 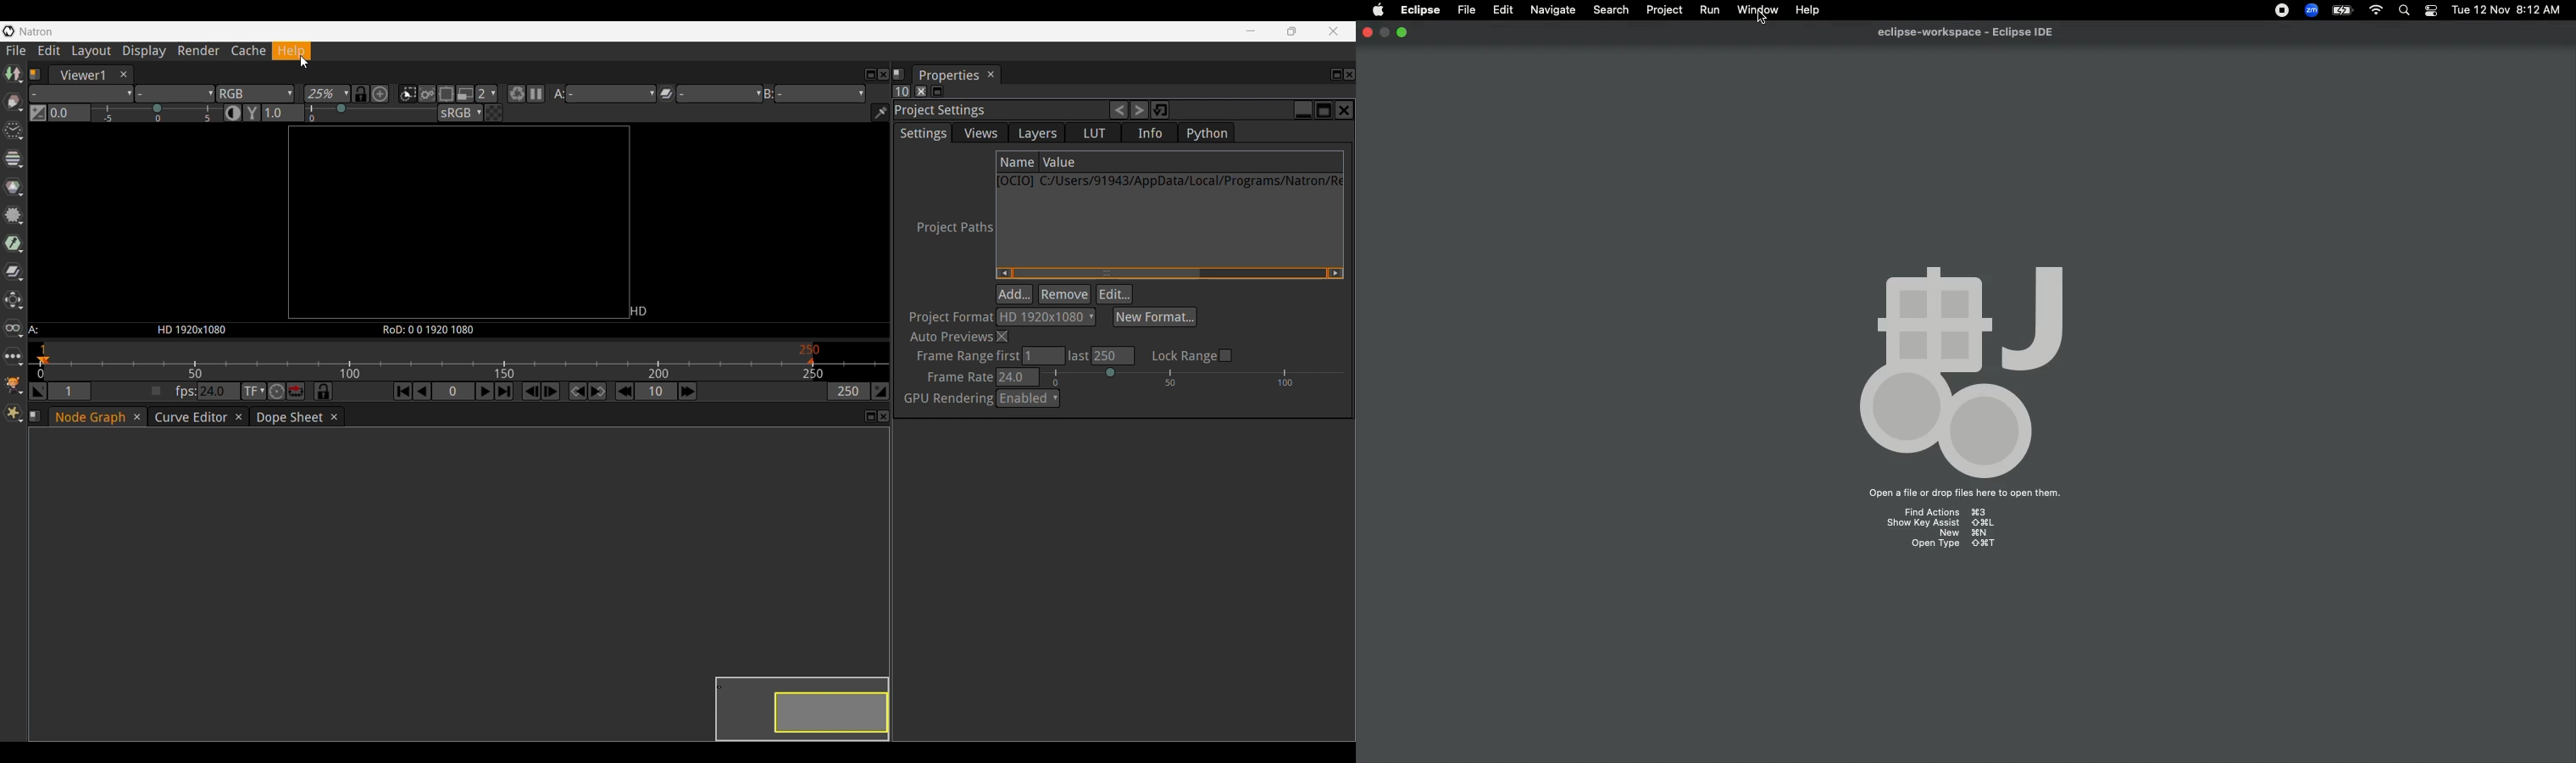 I want to click on Zoom, so click(x=2309, y=10).